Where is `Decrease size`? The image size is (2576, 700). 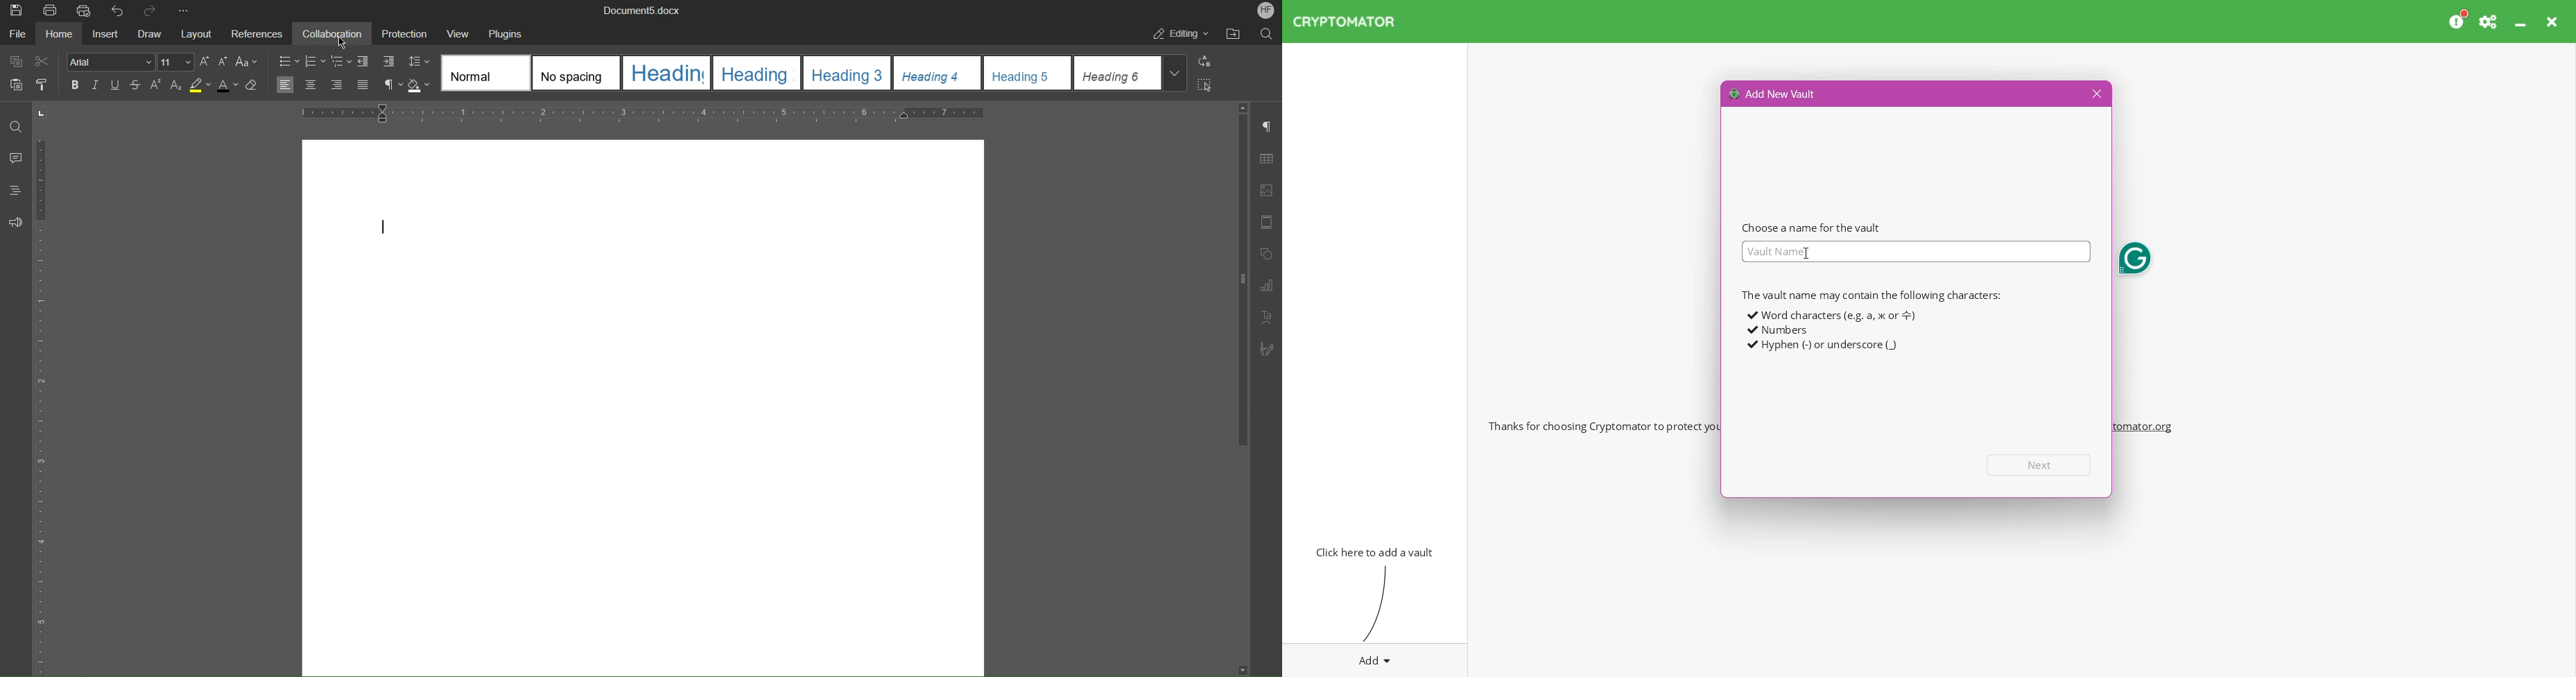 Decrease size is located at coordinates (223, 62).